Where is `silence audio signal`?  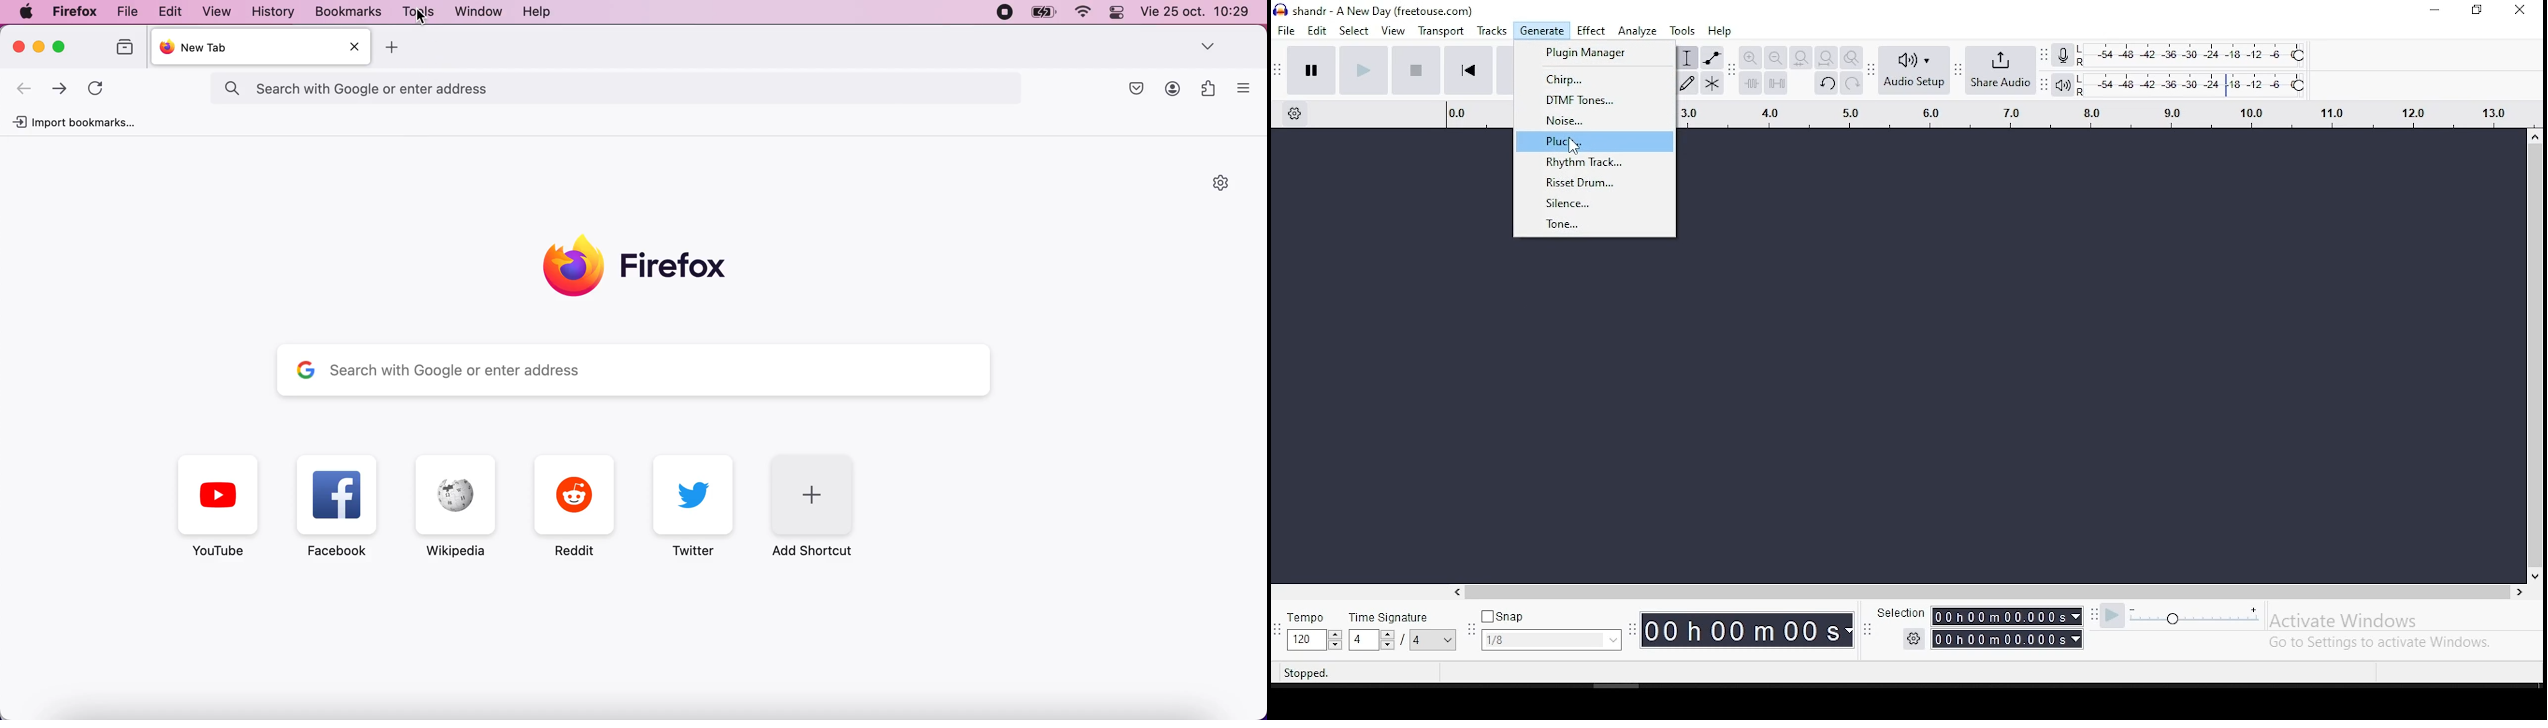
silence audio signal is located at coordinates (1776, 84).